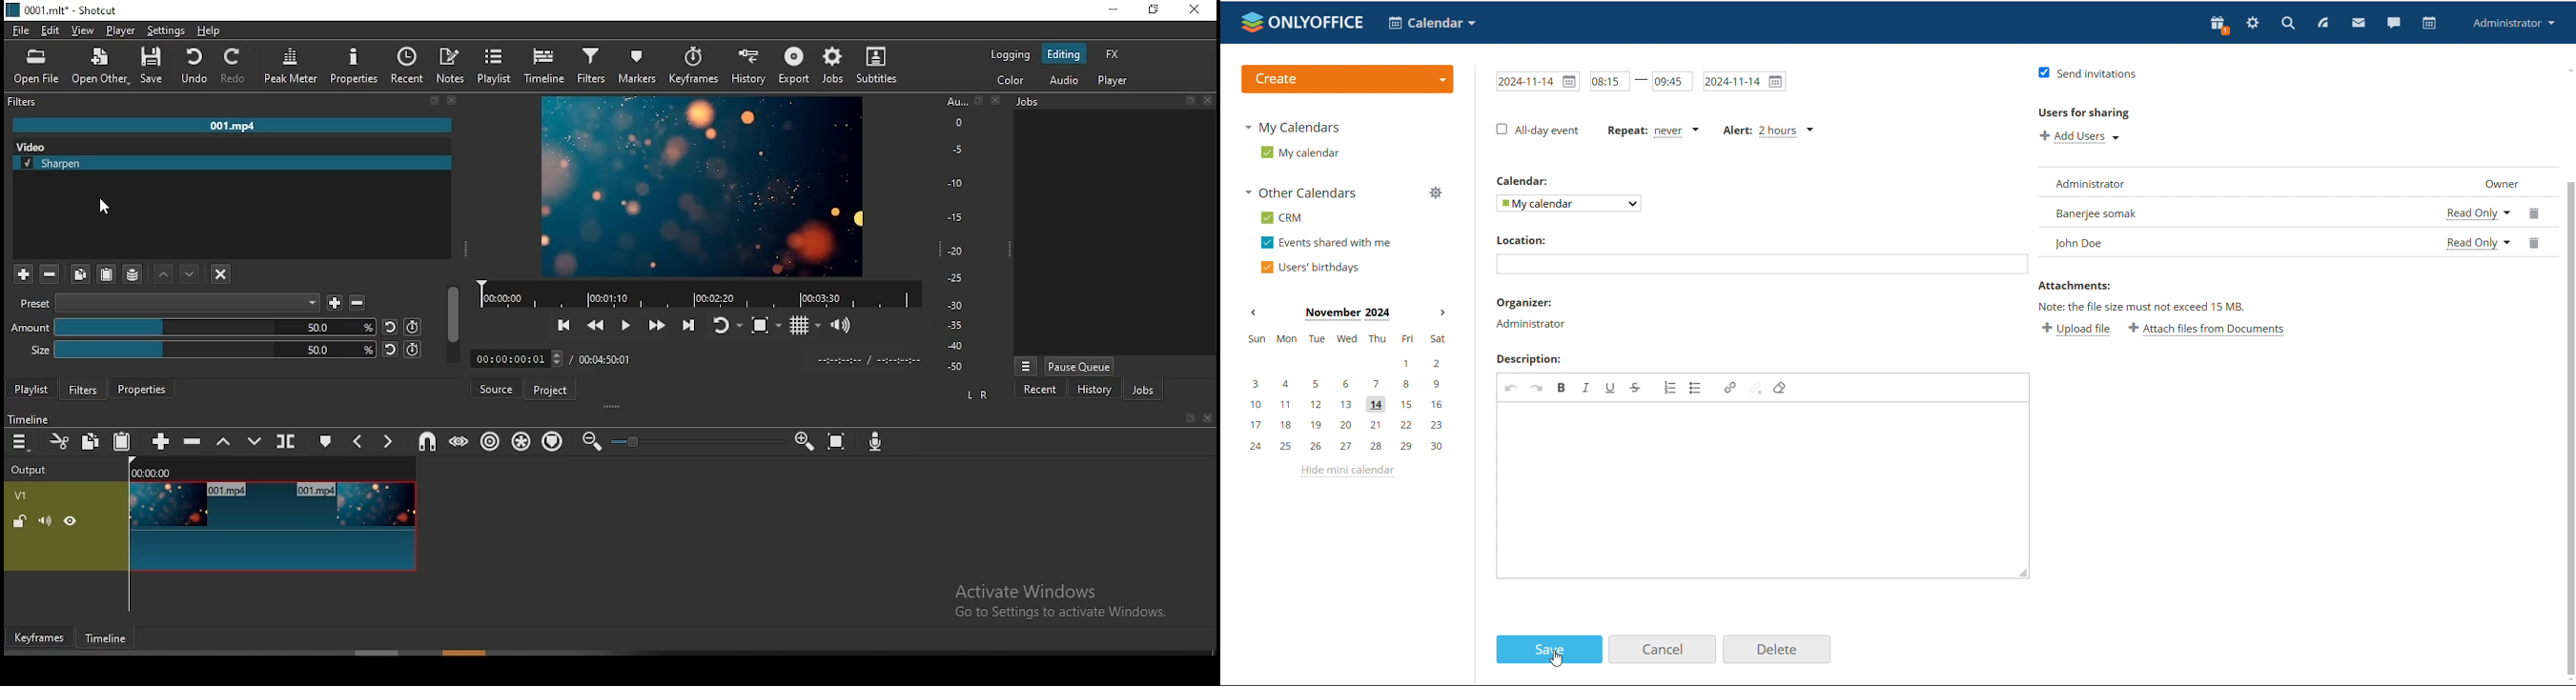 Image resolution: width=2576 pixels, height=700 pixels. I want to click on remove filter, so click(51, 274).